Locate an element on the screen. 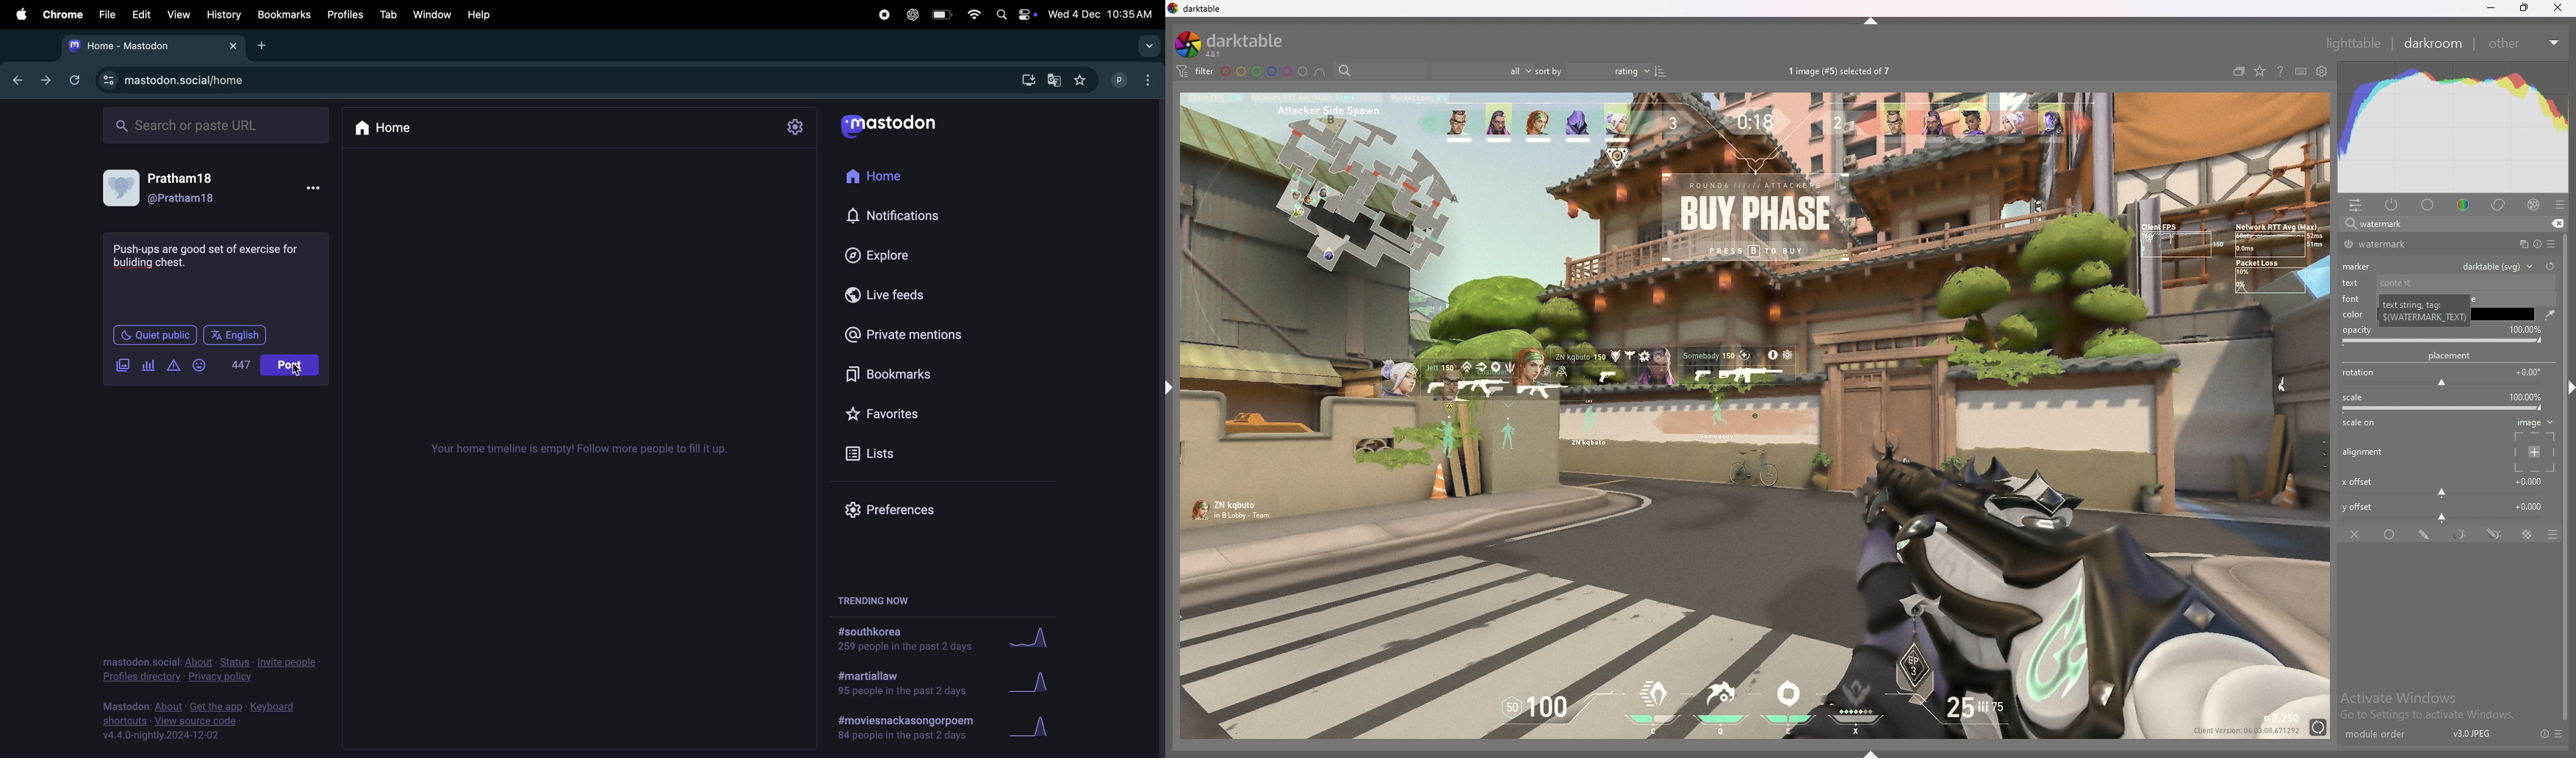 The image size is (2576, 784). filter by rating is located at coordinates (1481, 71).